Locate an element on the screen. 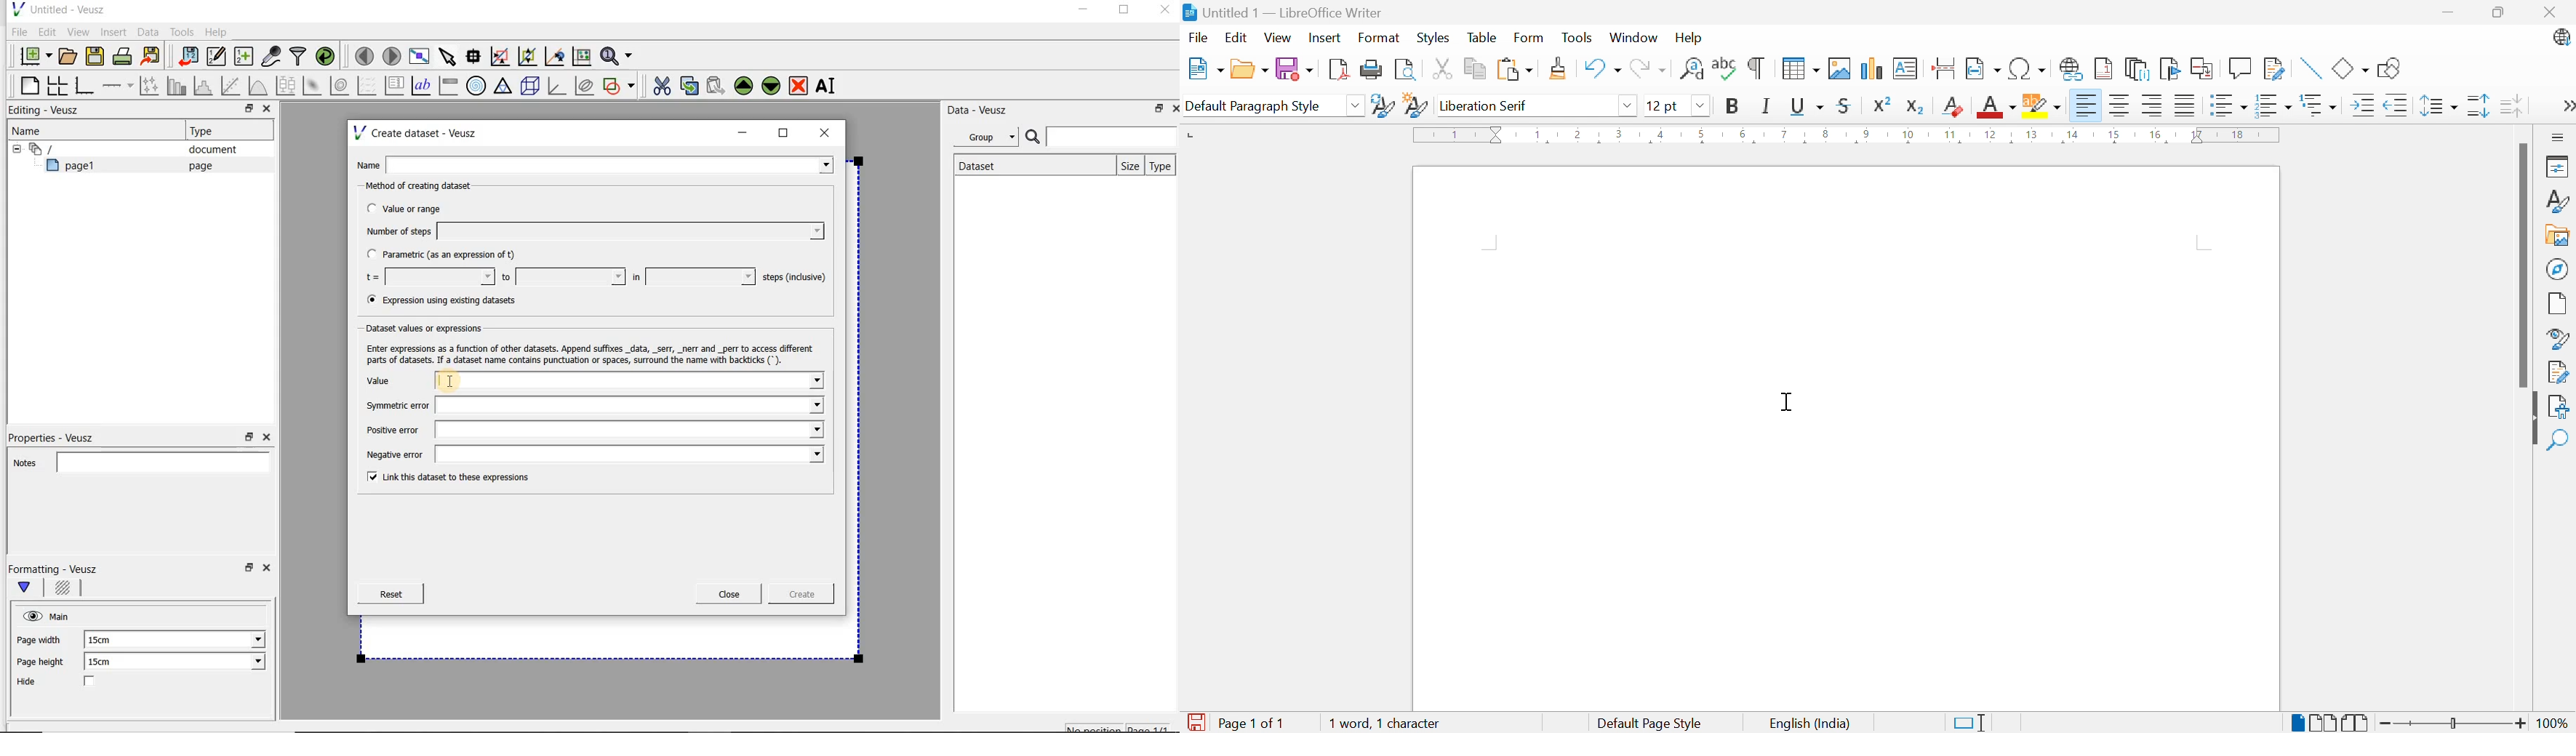 This screenshot has width=2576, height=756. Liberation serif is located at coordinates (1485, 106).